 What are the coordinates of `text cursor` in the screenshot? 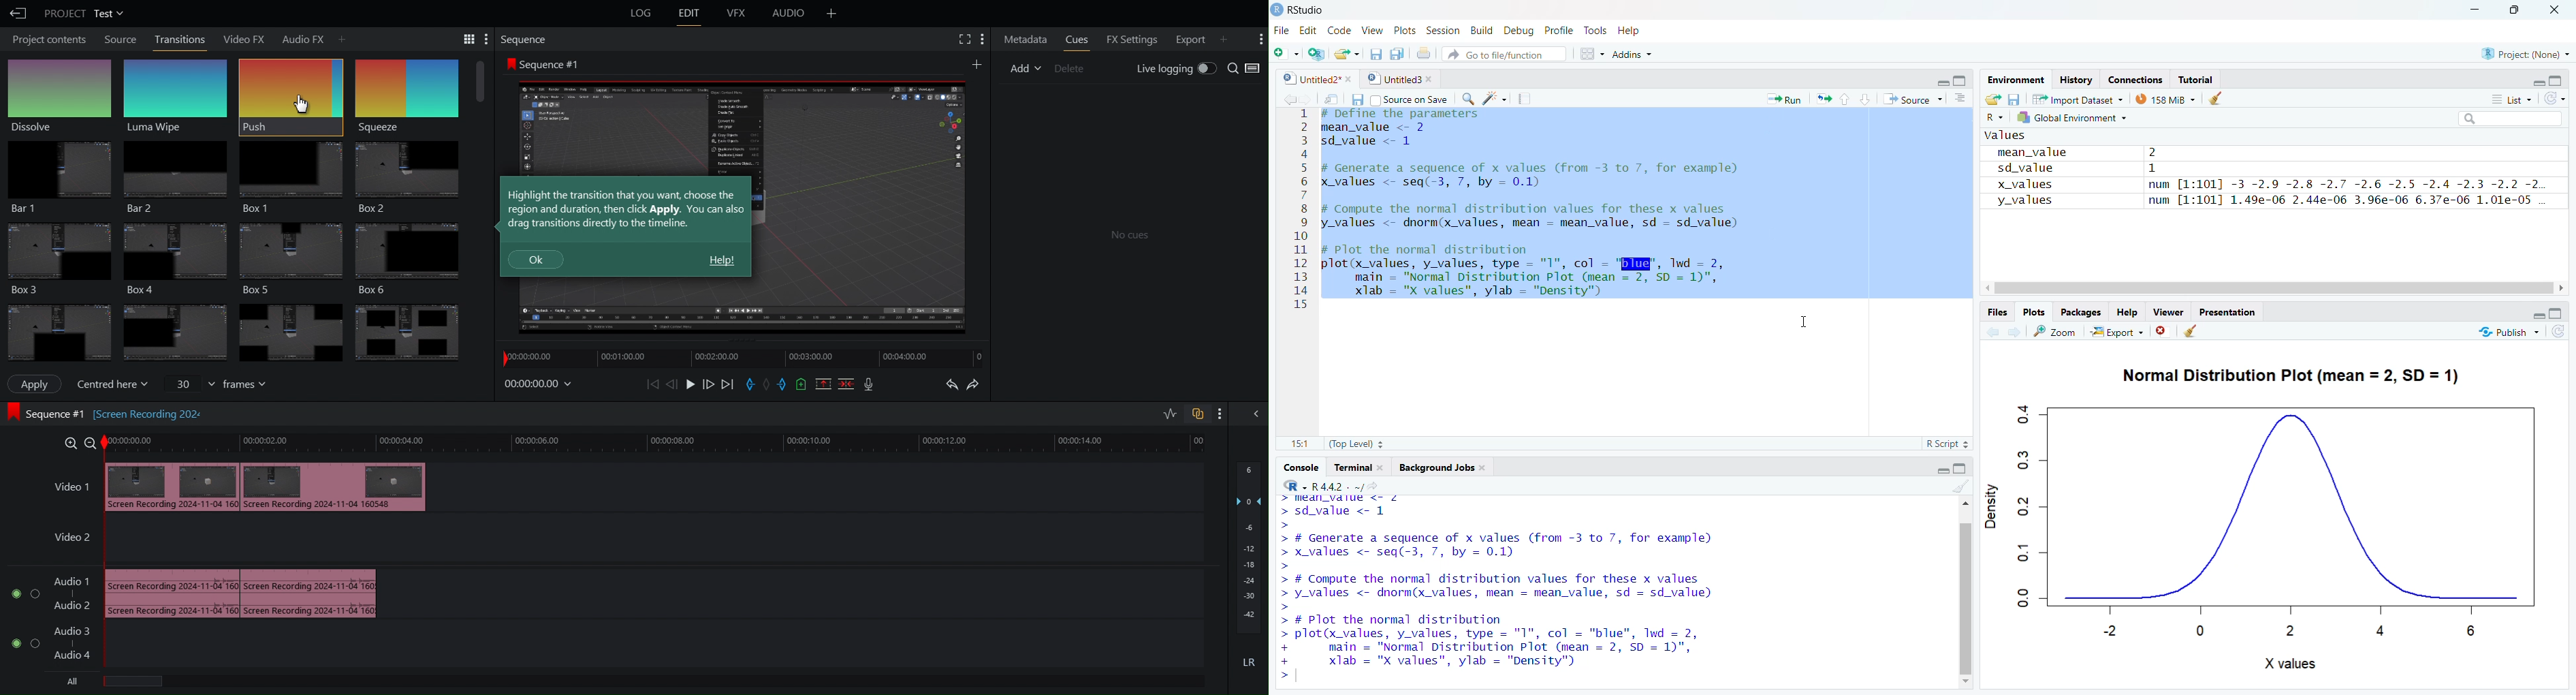 It's located at (1802, 323).